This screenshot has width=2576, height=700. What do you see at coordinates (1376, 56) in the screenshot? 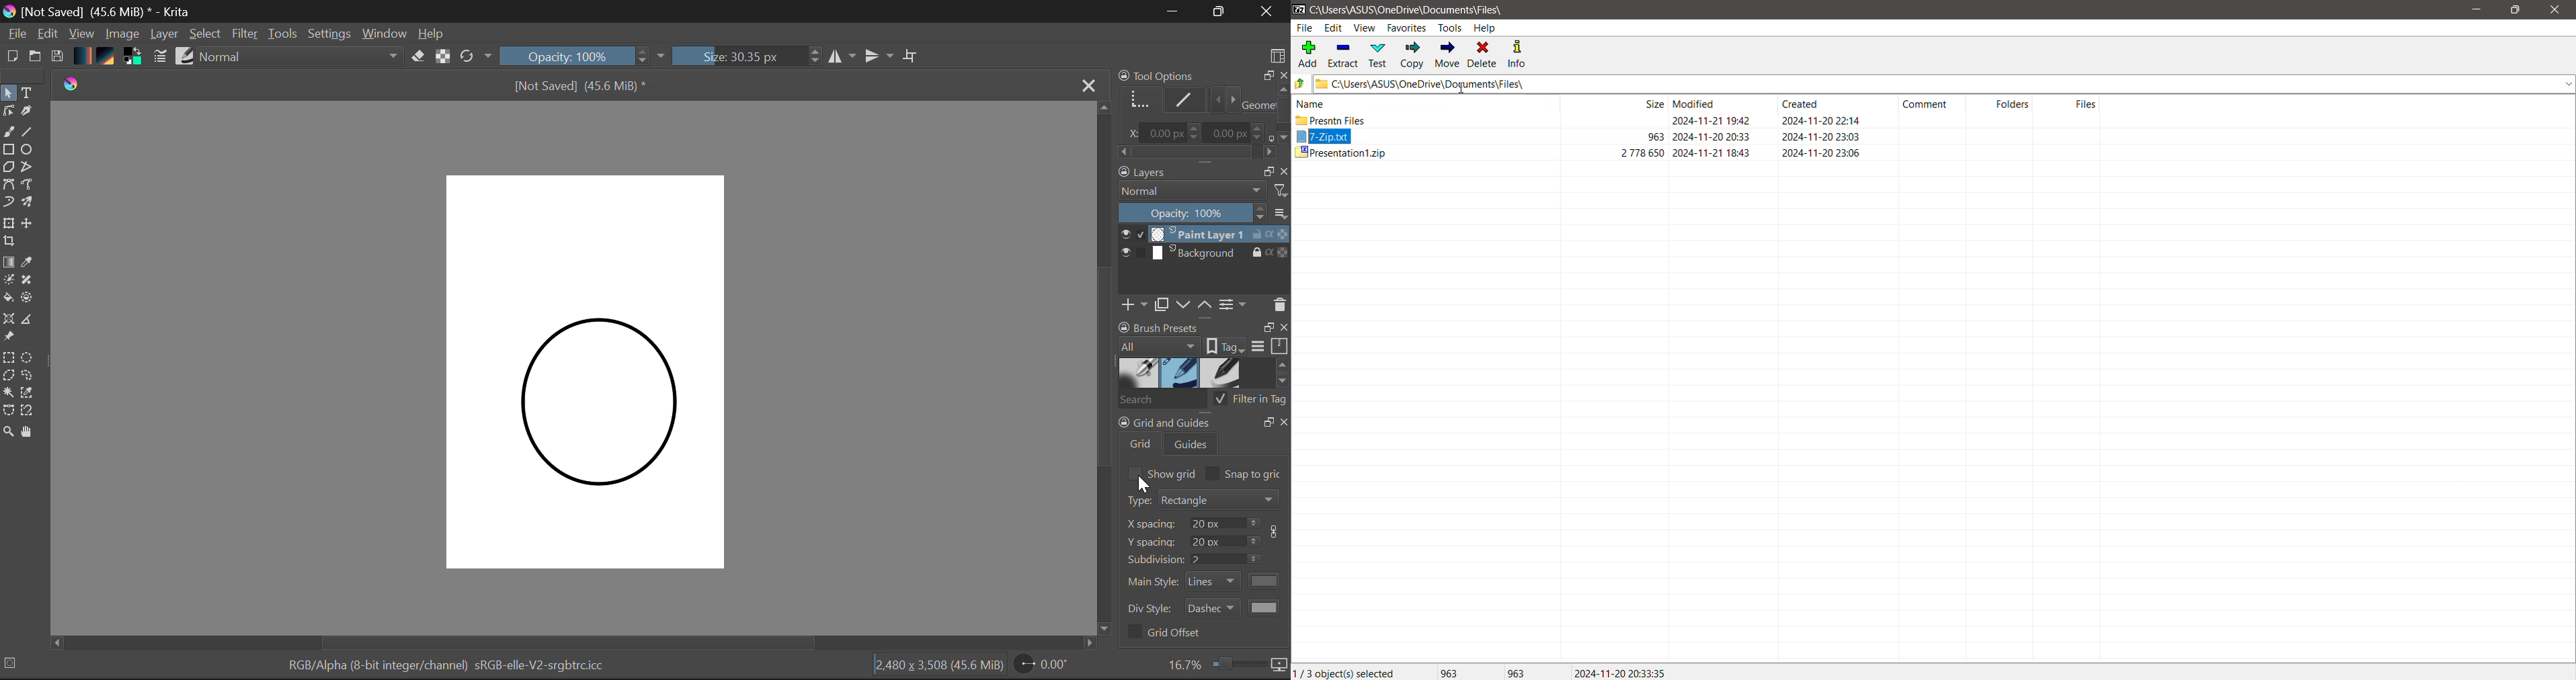
I see `Test` at bounding box center [1376, 56].